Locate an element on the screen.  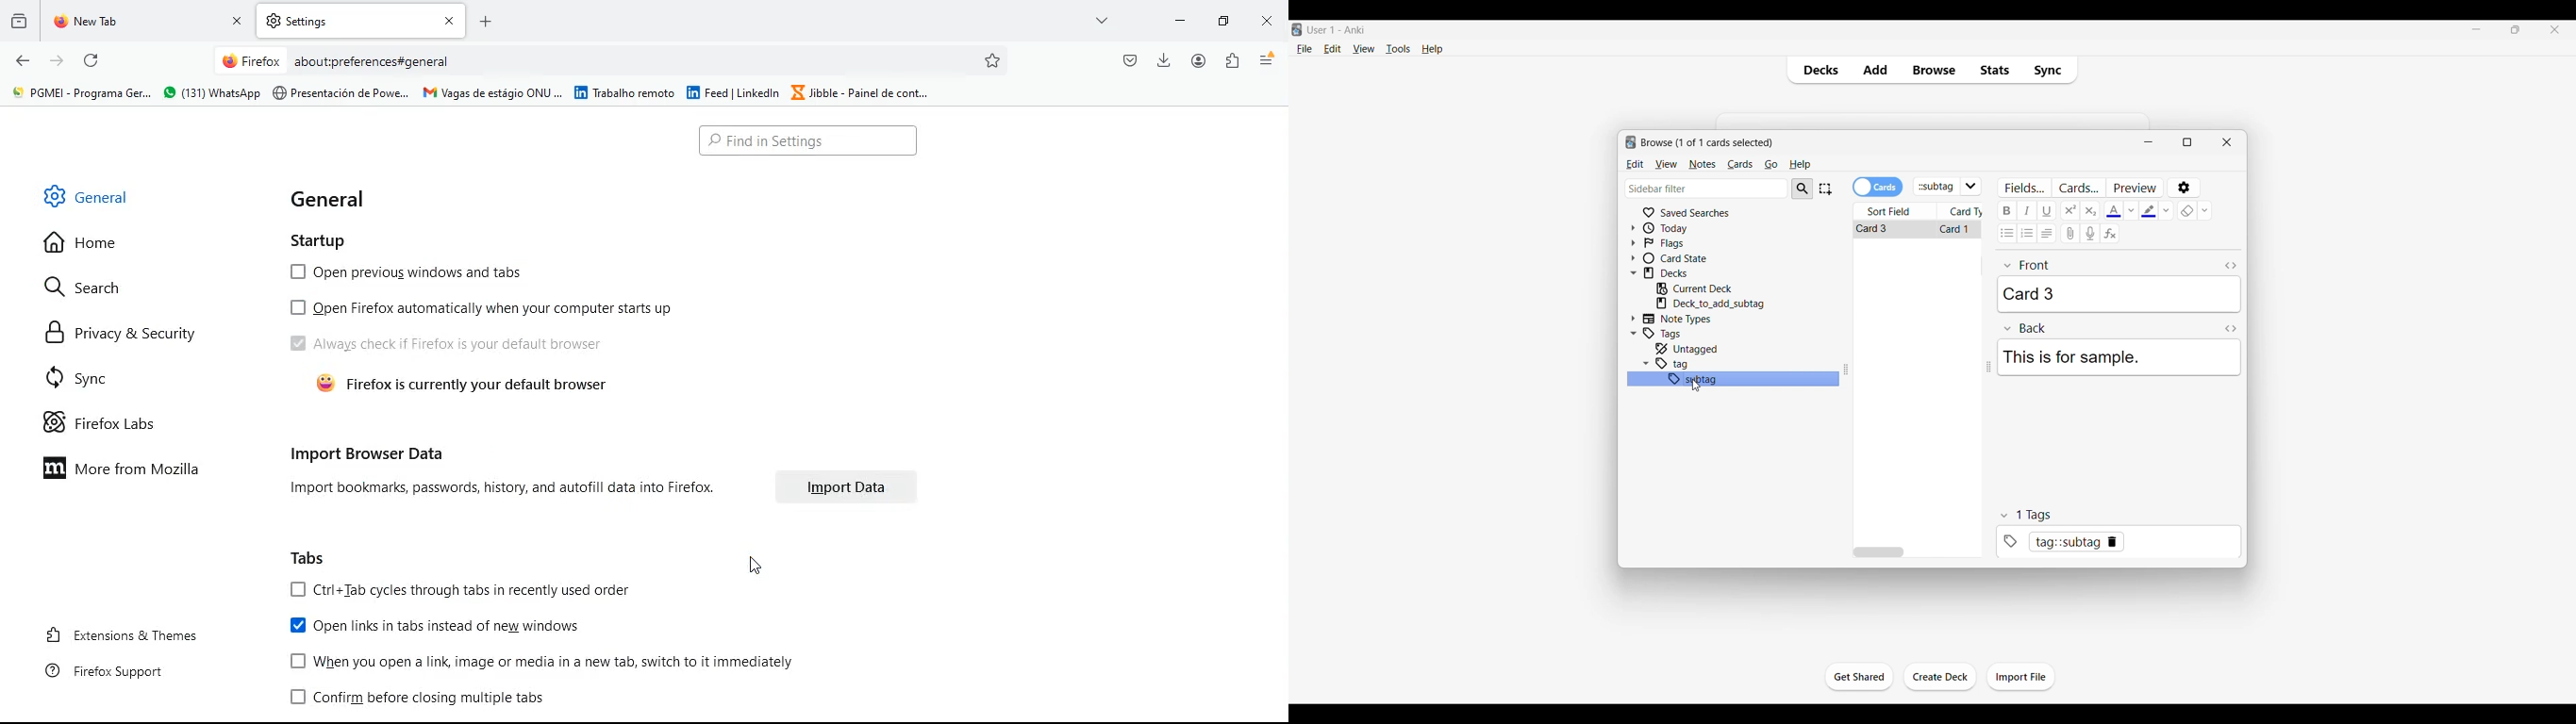
Subscript is located at coordinates (2090, 210).